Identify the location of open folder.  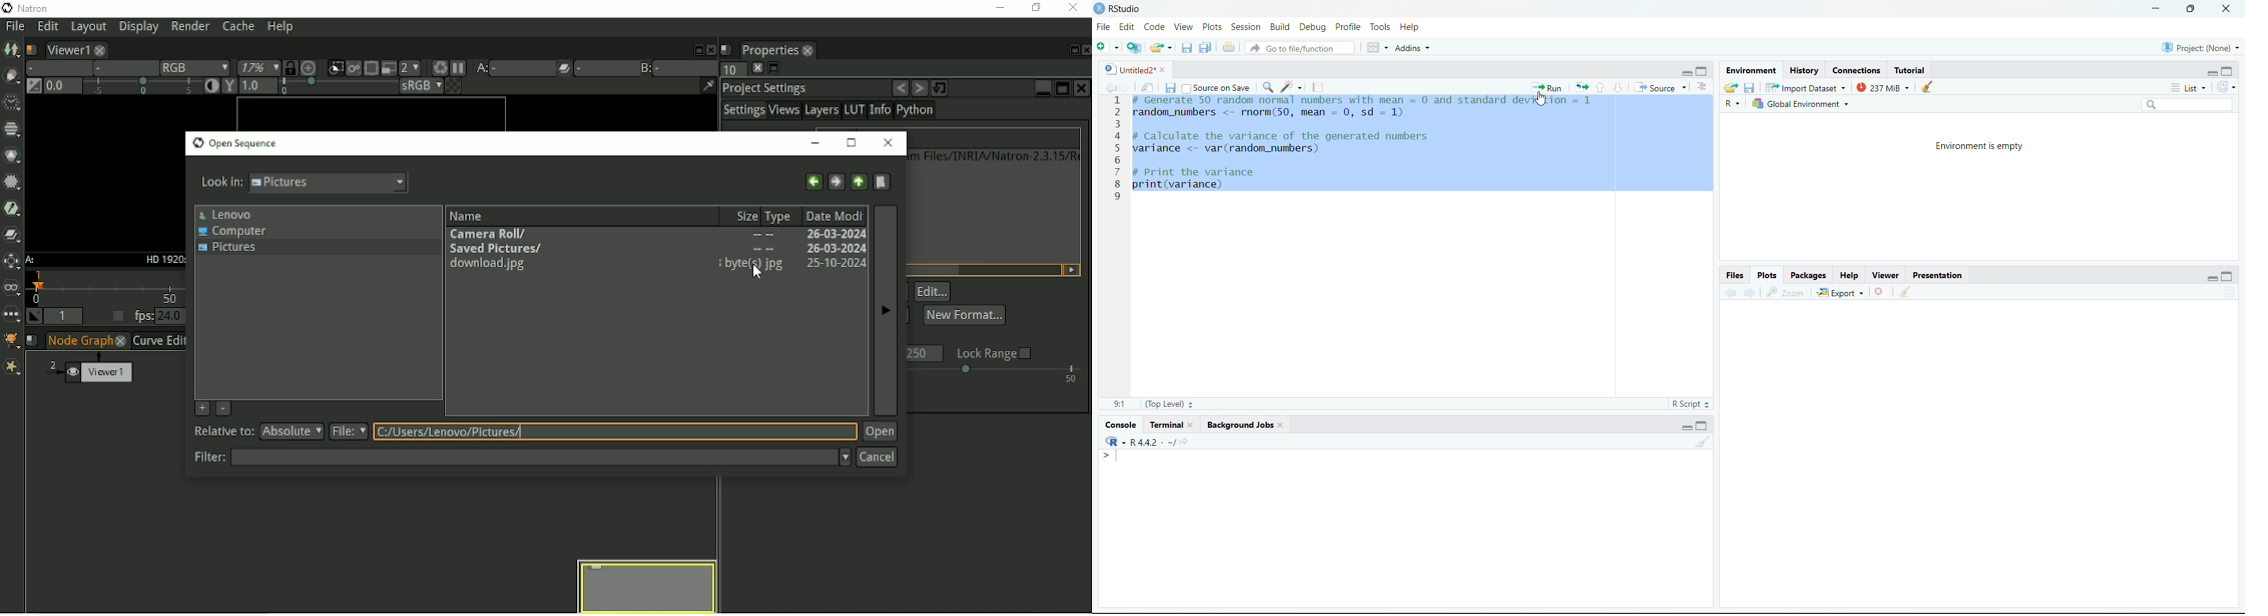
(1732, 88).